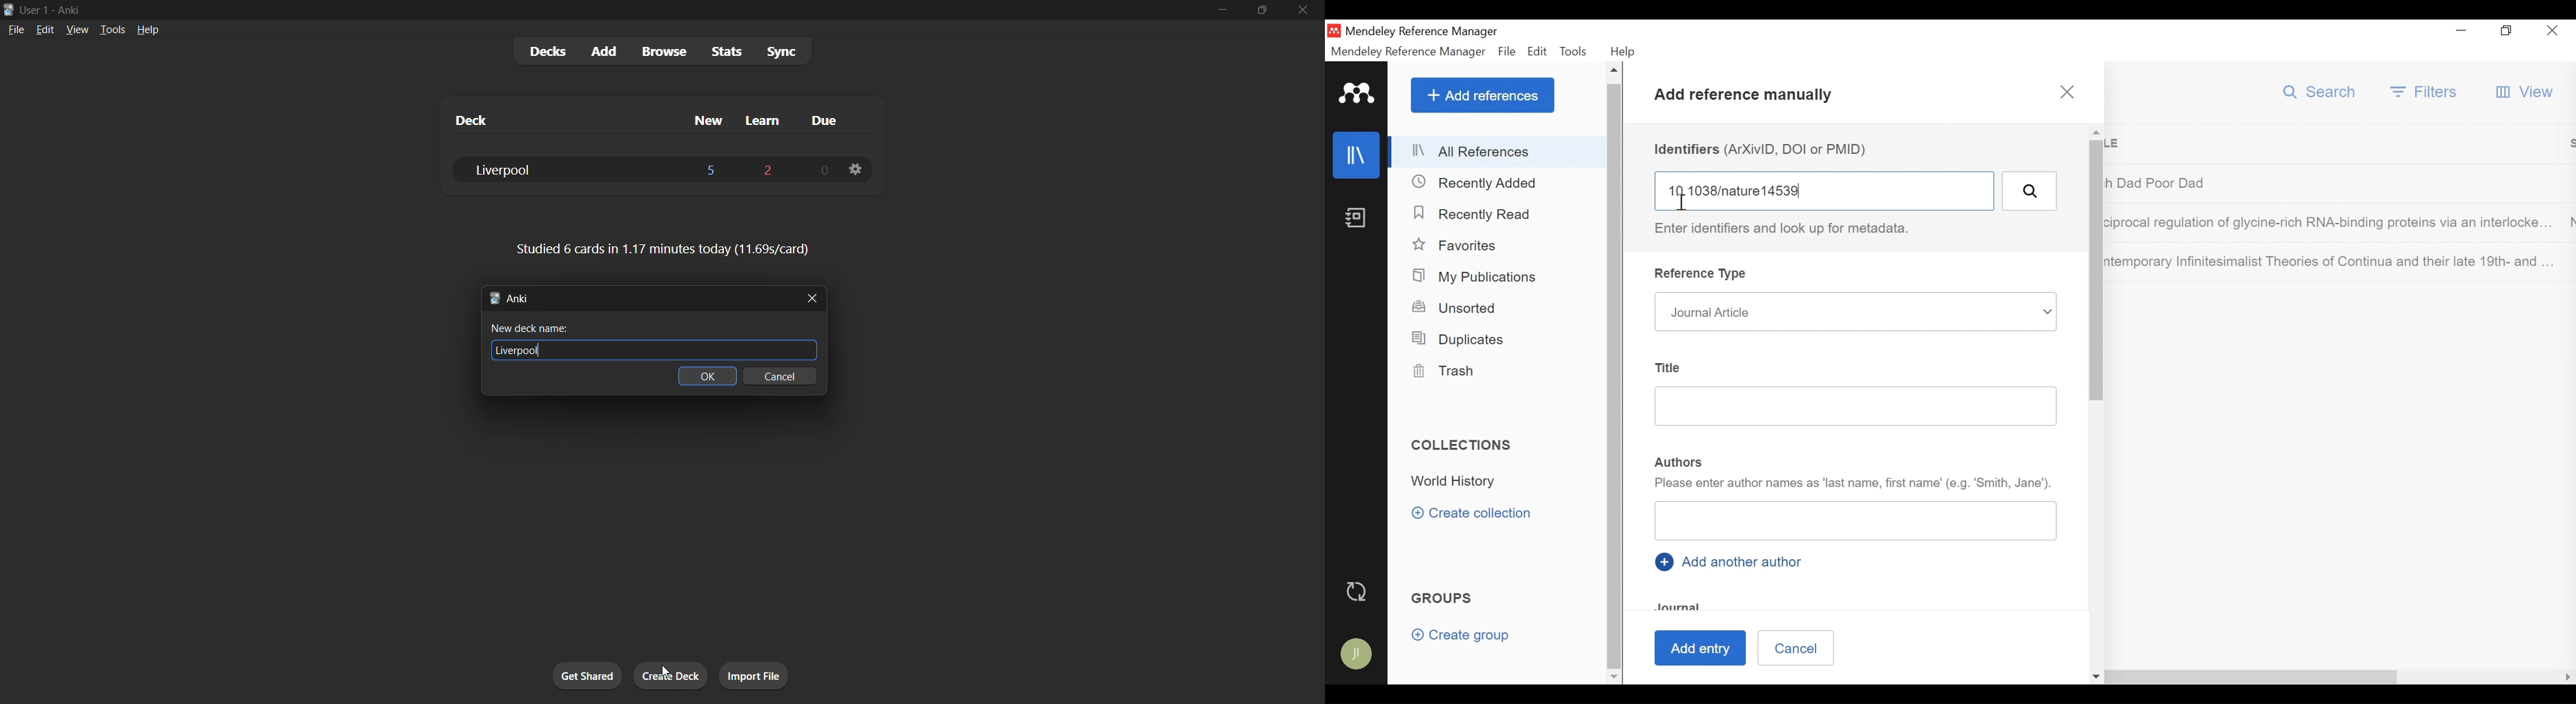  Describe the element at coordinates (1844, 408) in the screenshot. I see `Title name box` at that location.